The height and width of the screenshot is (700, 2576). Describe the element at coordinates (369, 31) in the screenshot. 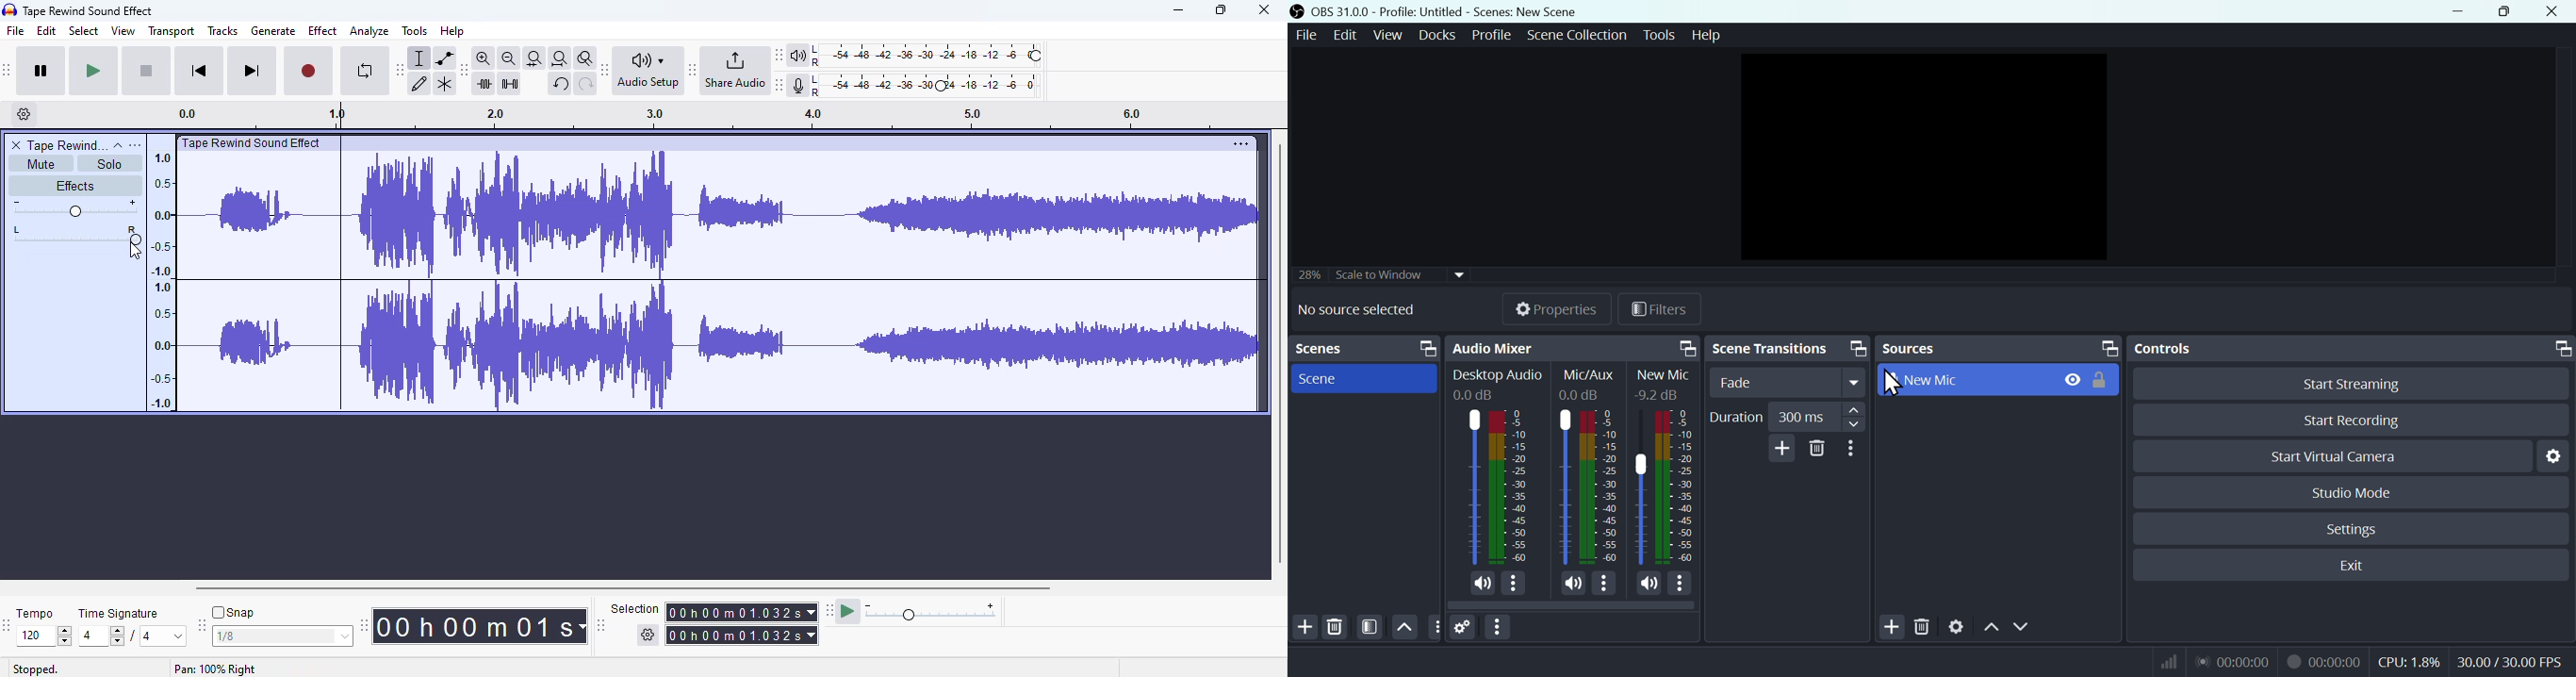

I see `analyze` at that location.